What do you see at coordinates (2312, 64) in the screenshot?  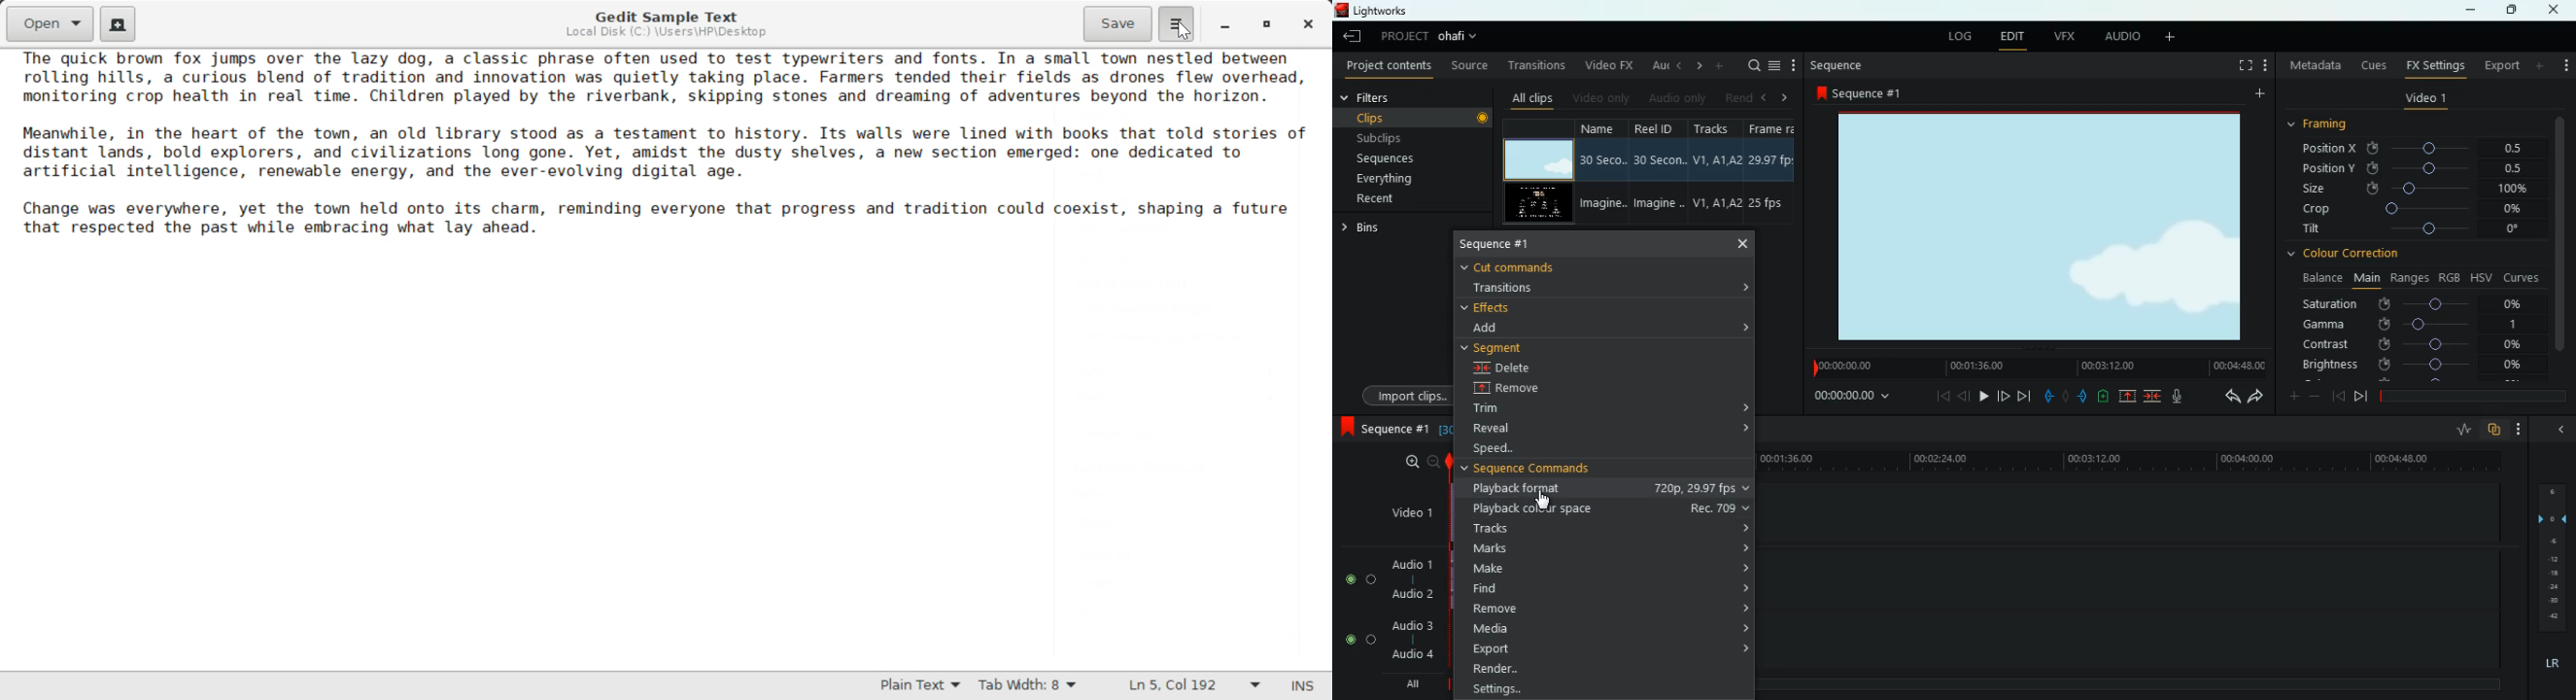 I see `metadata` at bounding box center [2312, 64].